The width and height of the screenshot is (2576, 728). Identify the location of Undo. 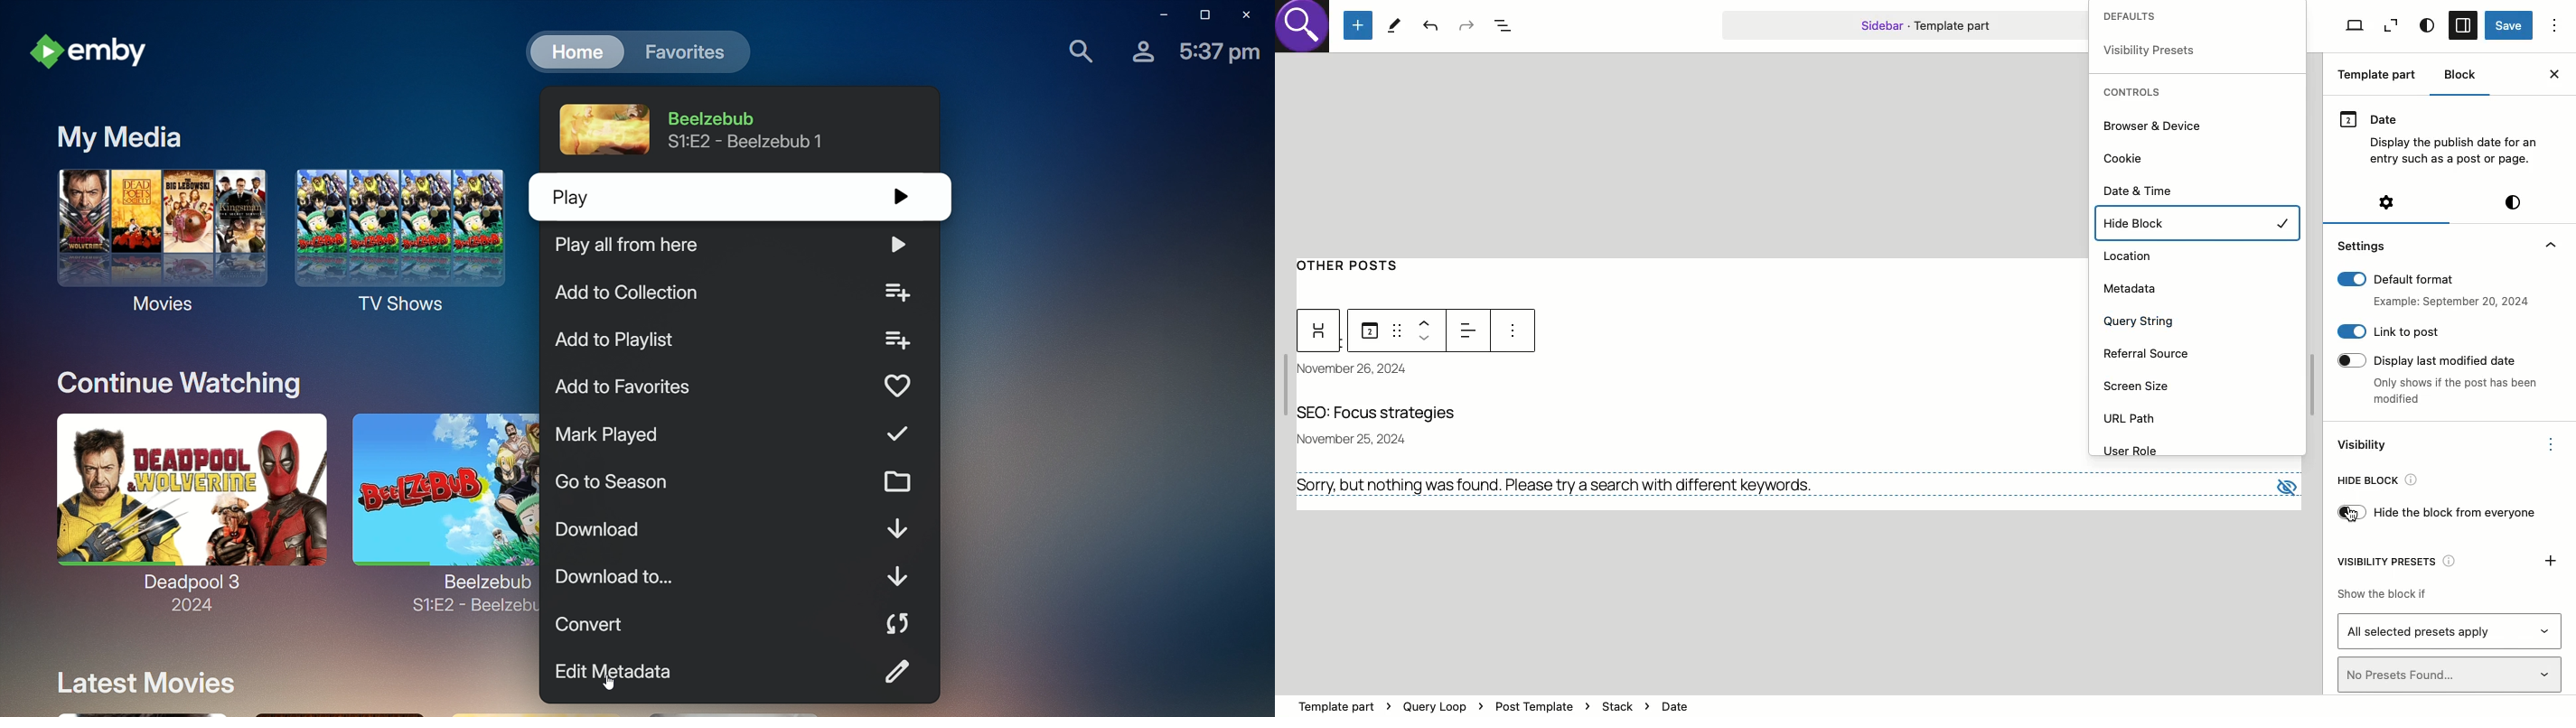
(1431, 27).